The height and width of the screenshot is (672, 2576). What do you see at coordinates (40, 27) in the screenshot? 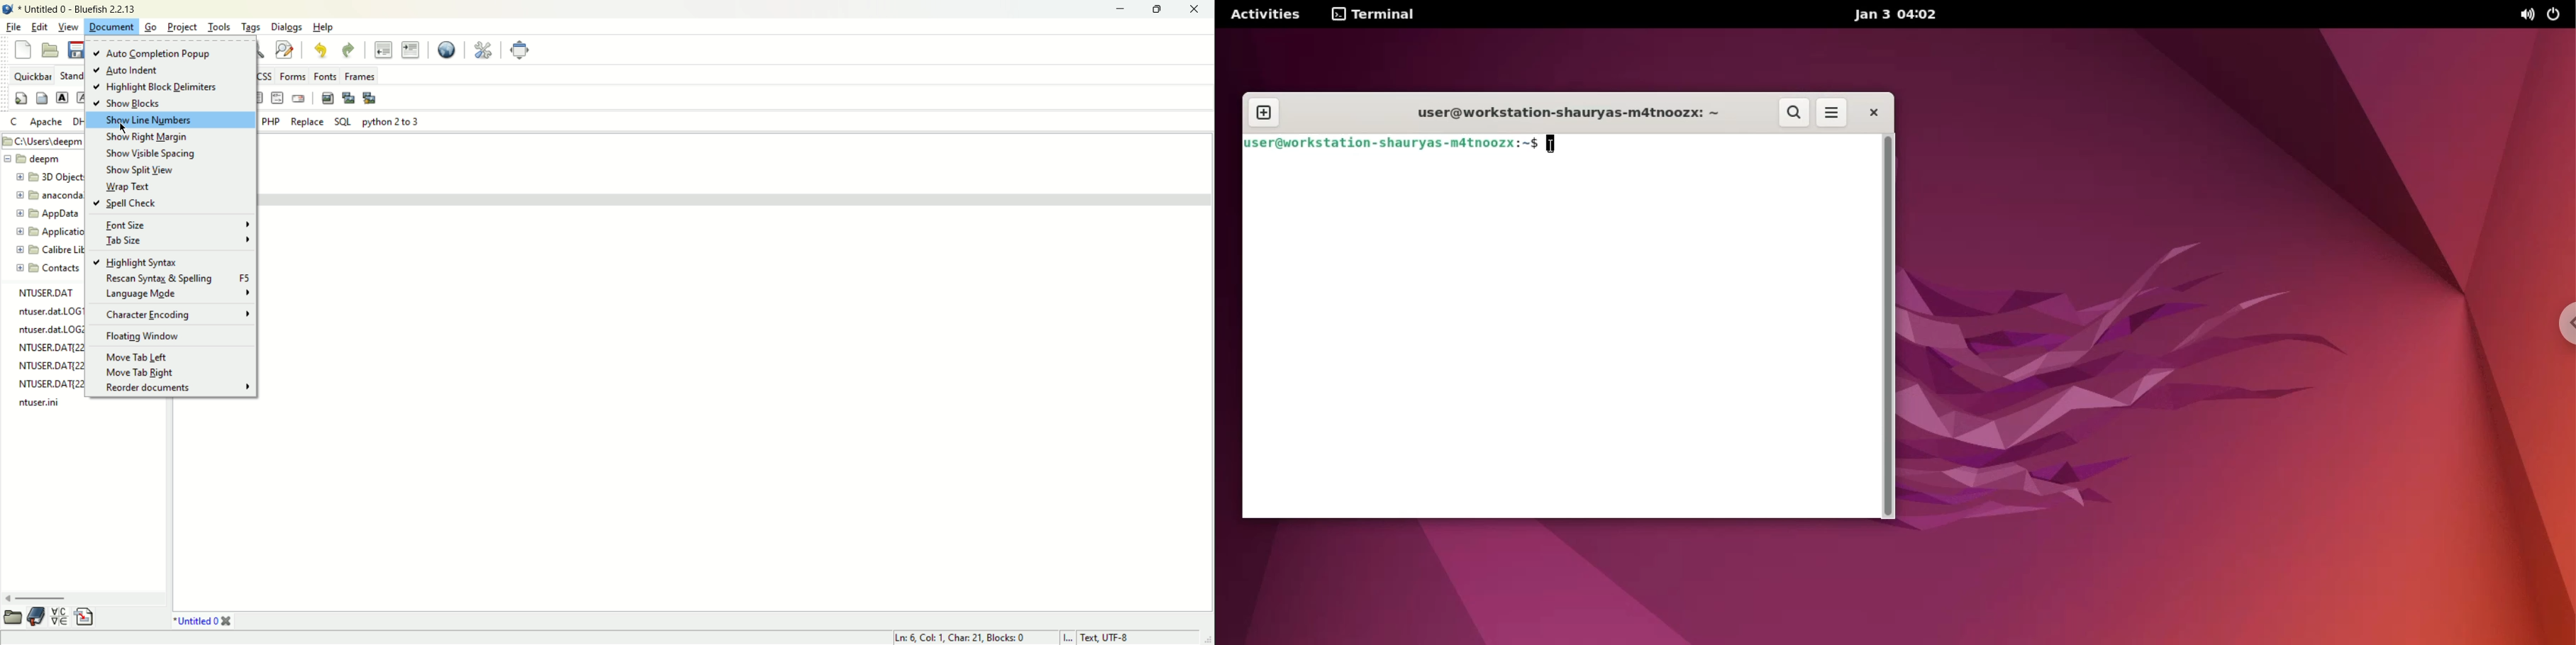
I see `edit` at bounding box center [40, 27].